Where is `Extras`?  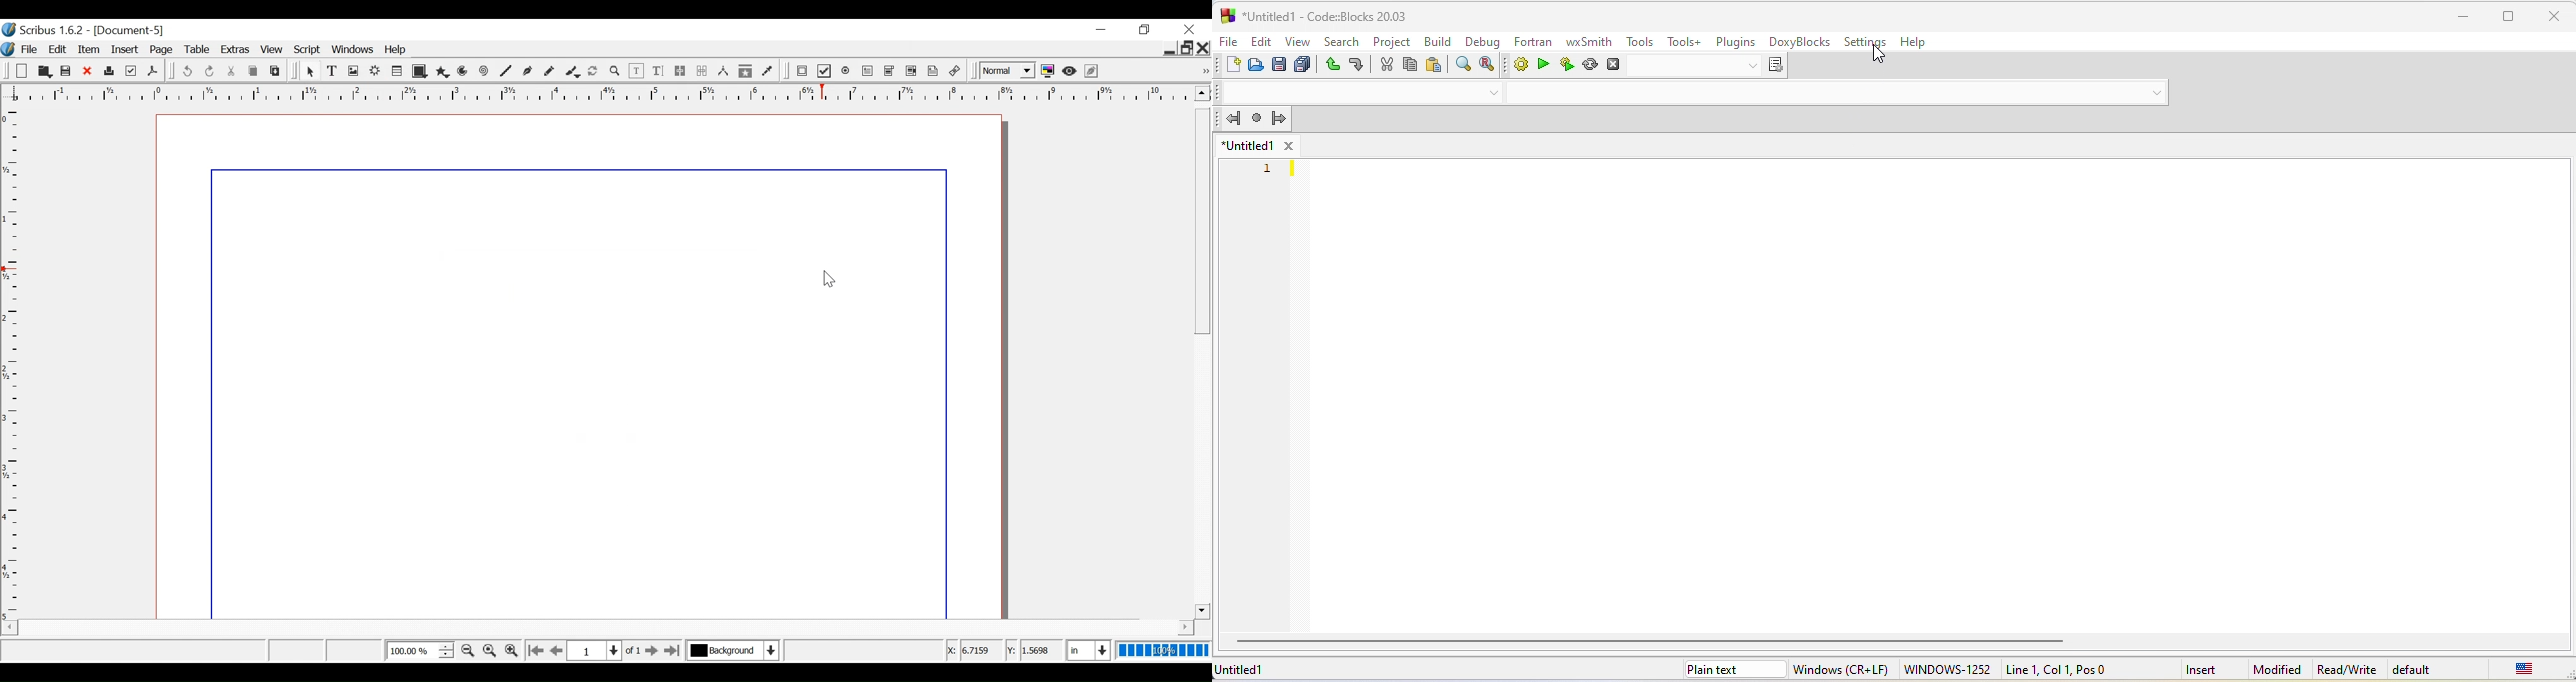 Extras is located at coordinates (236, 51).